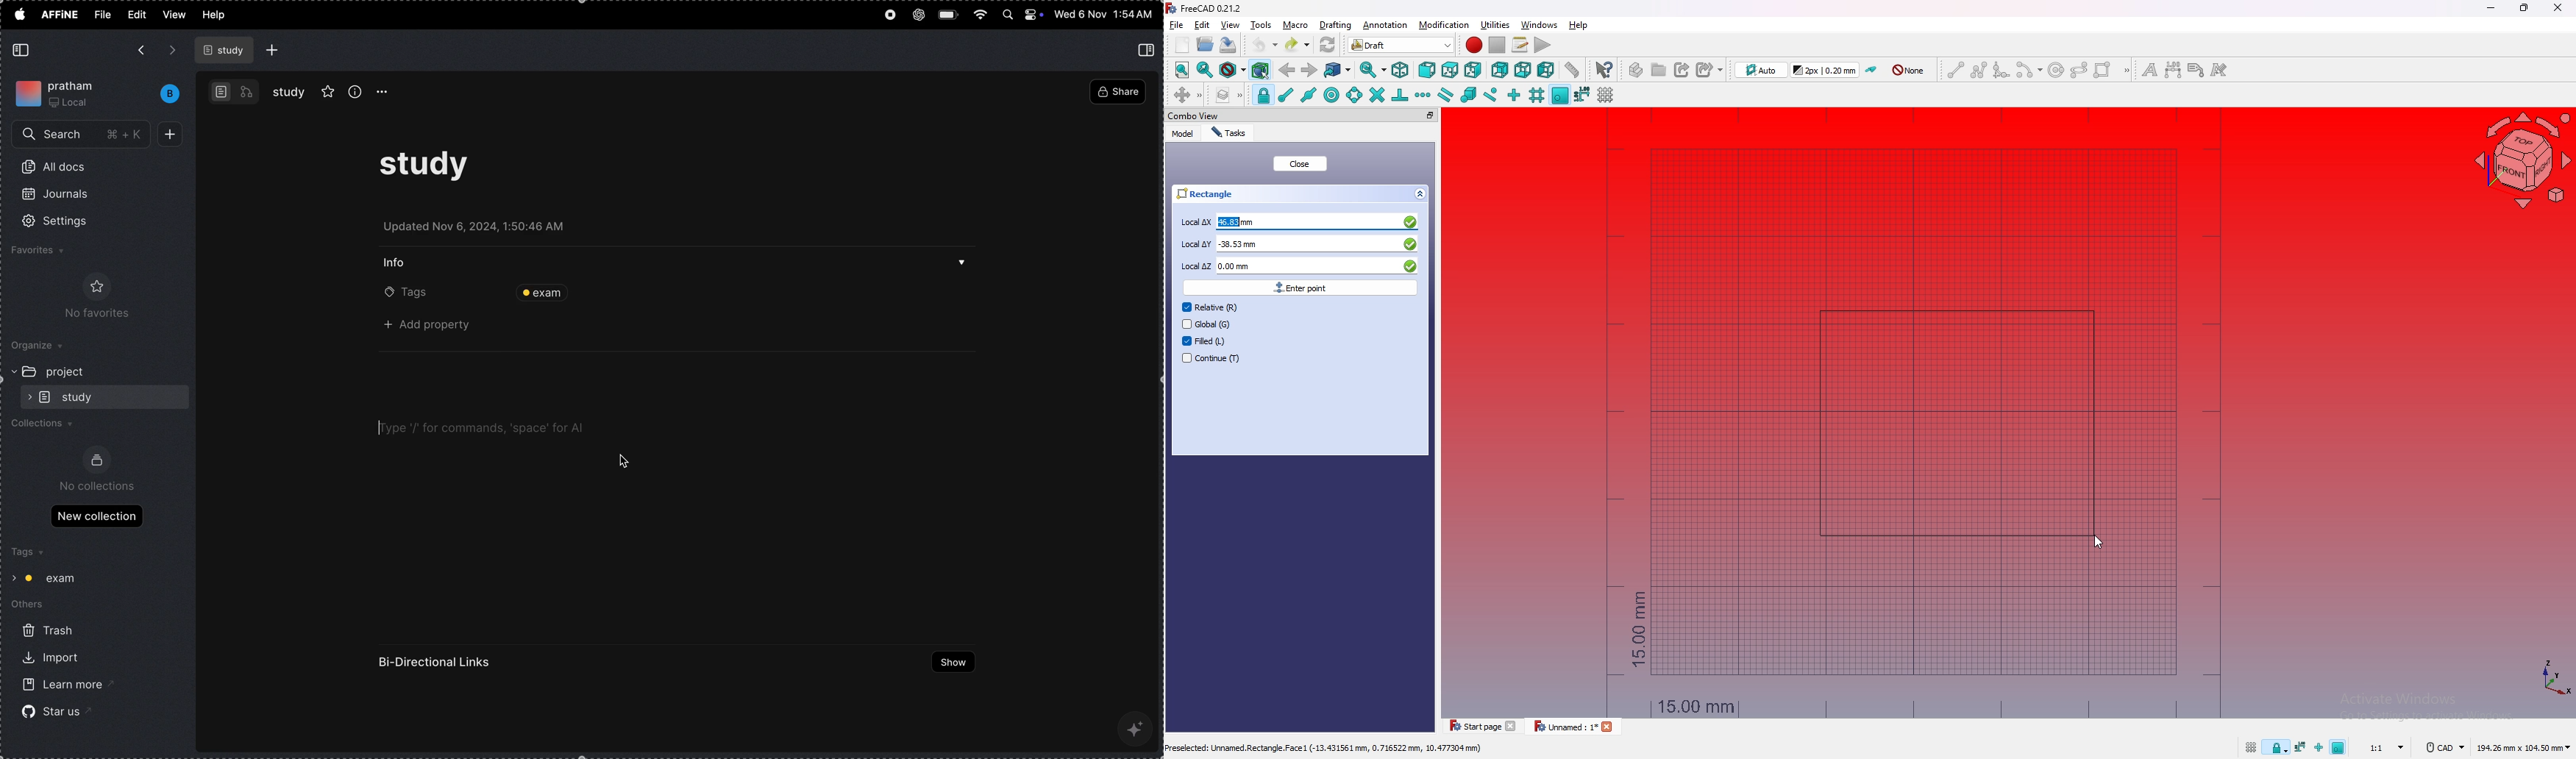 The image size is (2576, 784). I want to click on annotation style, so click(2220, 70).